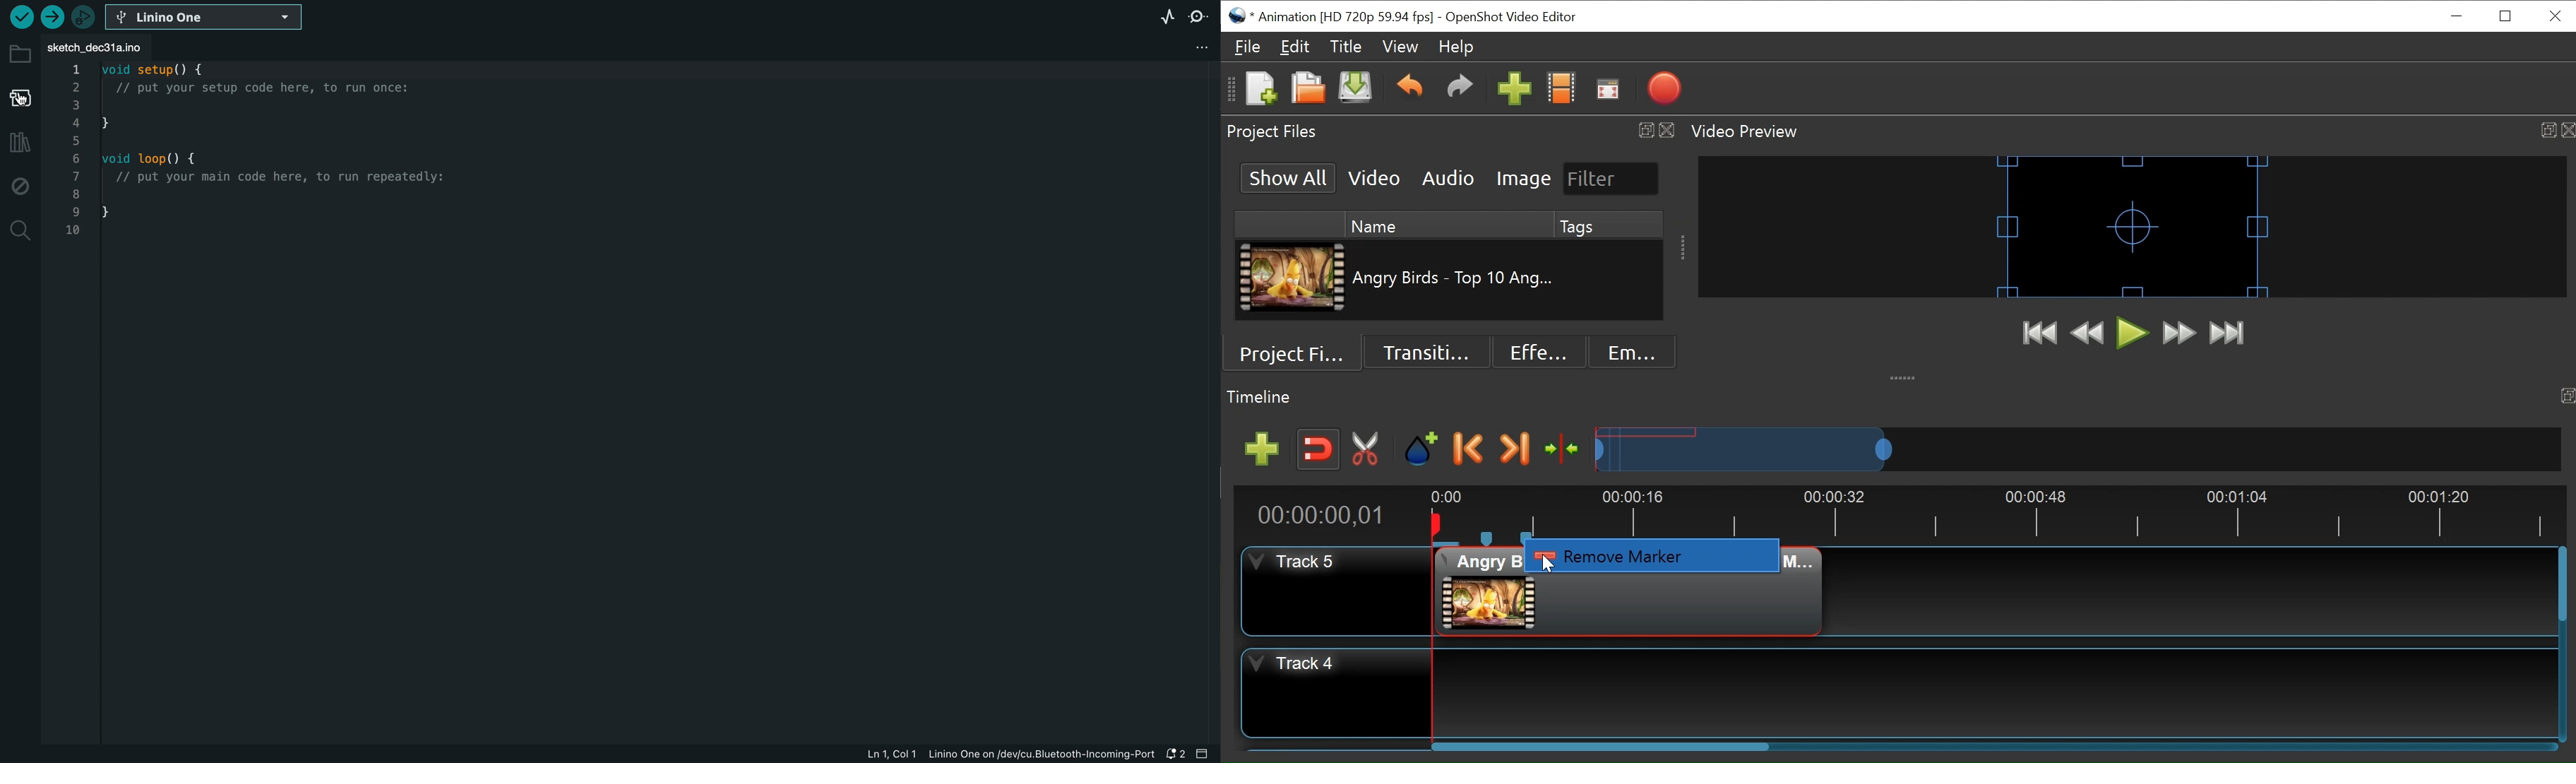 The width and height of the screenshot is (2576, 784). I want to click on OpenShot Video Editor, so click(1518, 18).